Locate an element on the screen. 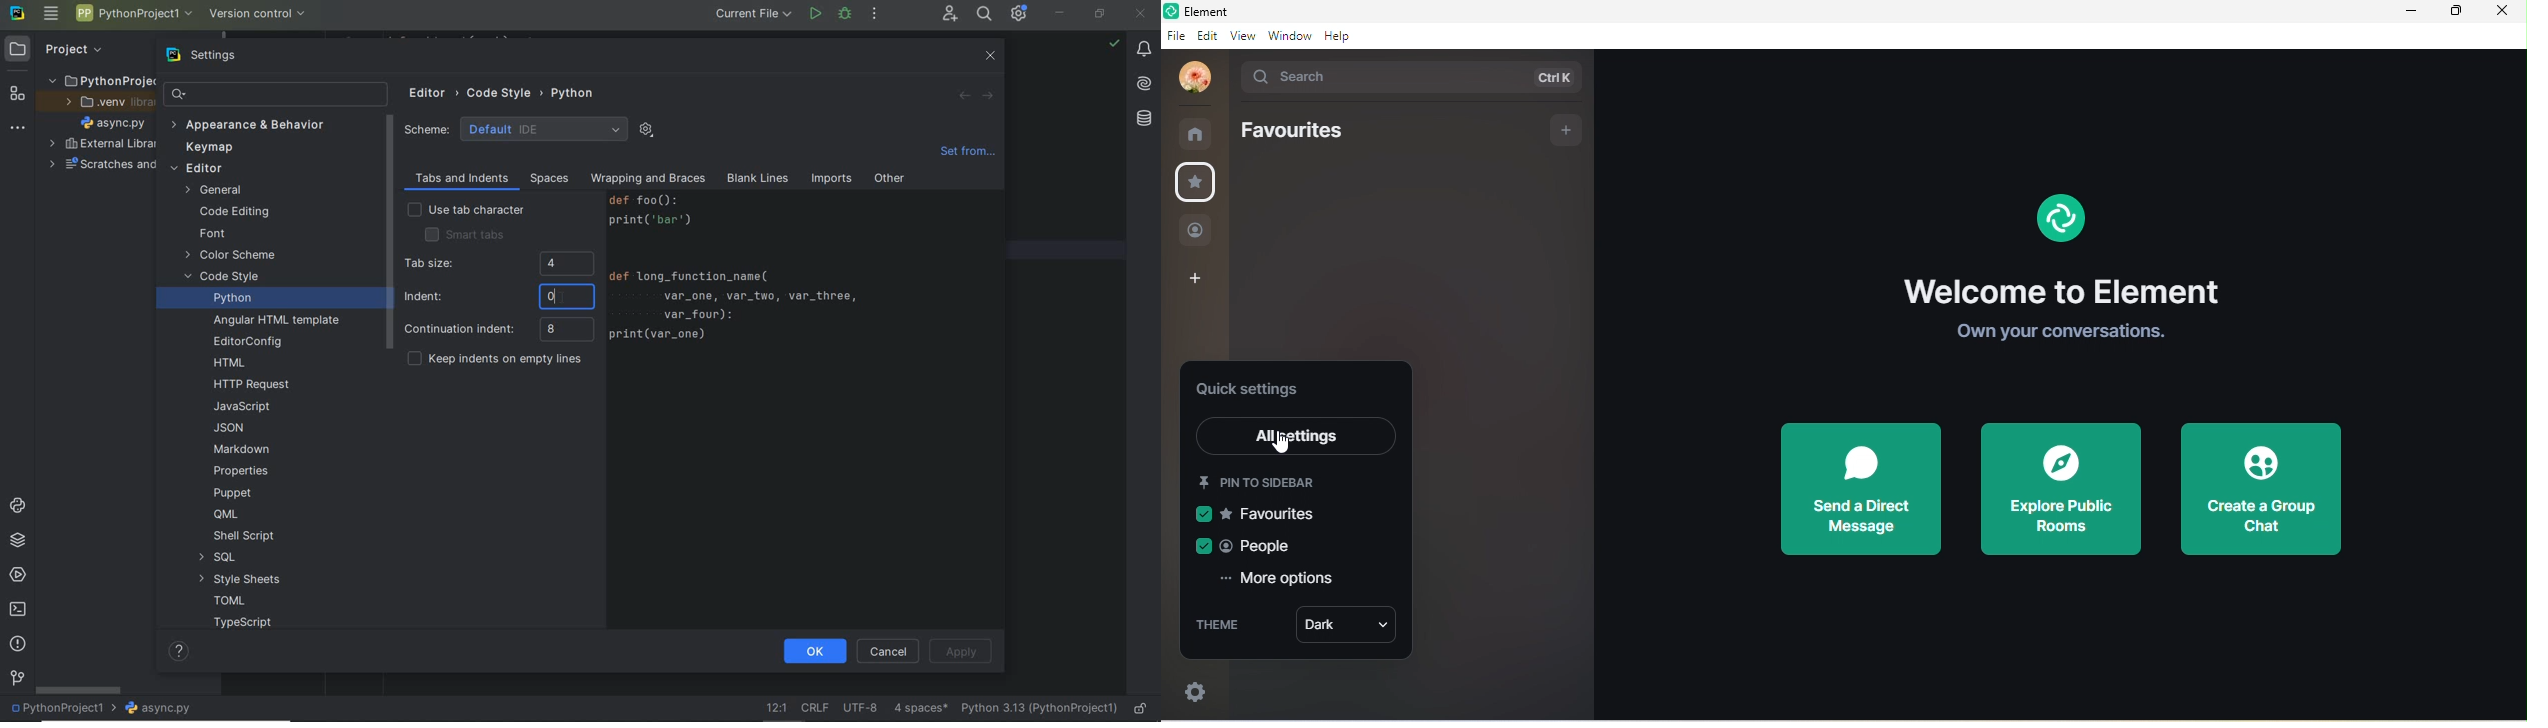  all settings is located at coordinates (1293, 436).